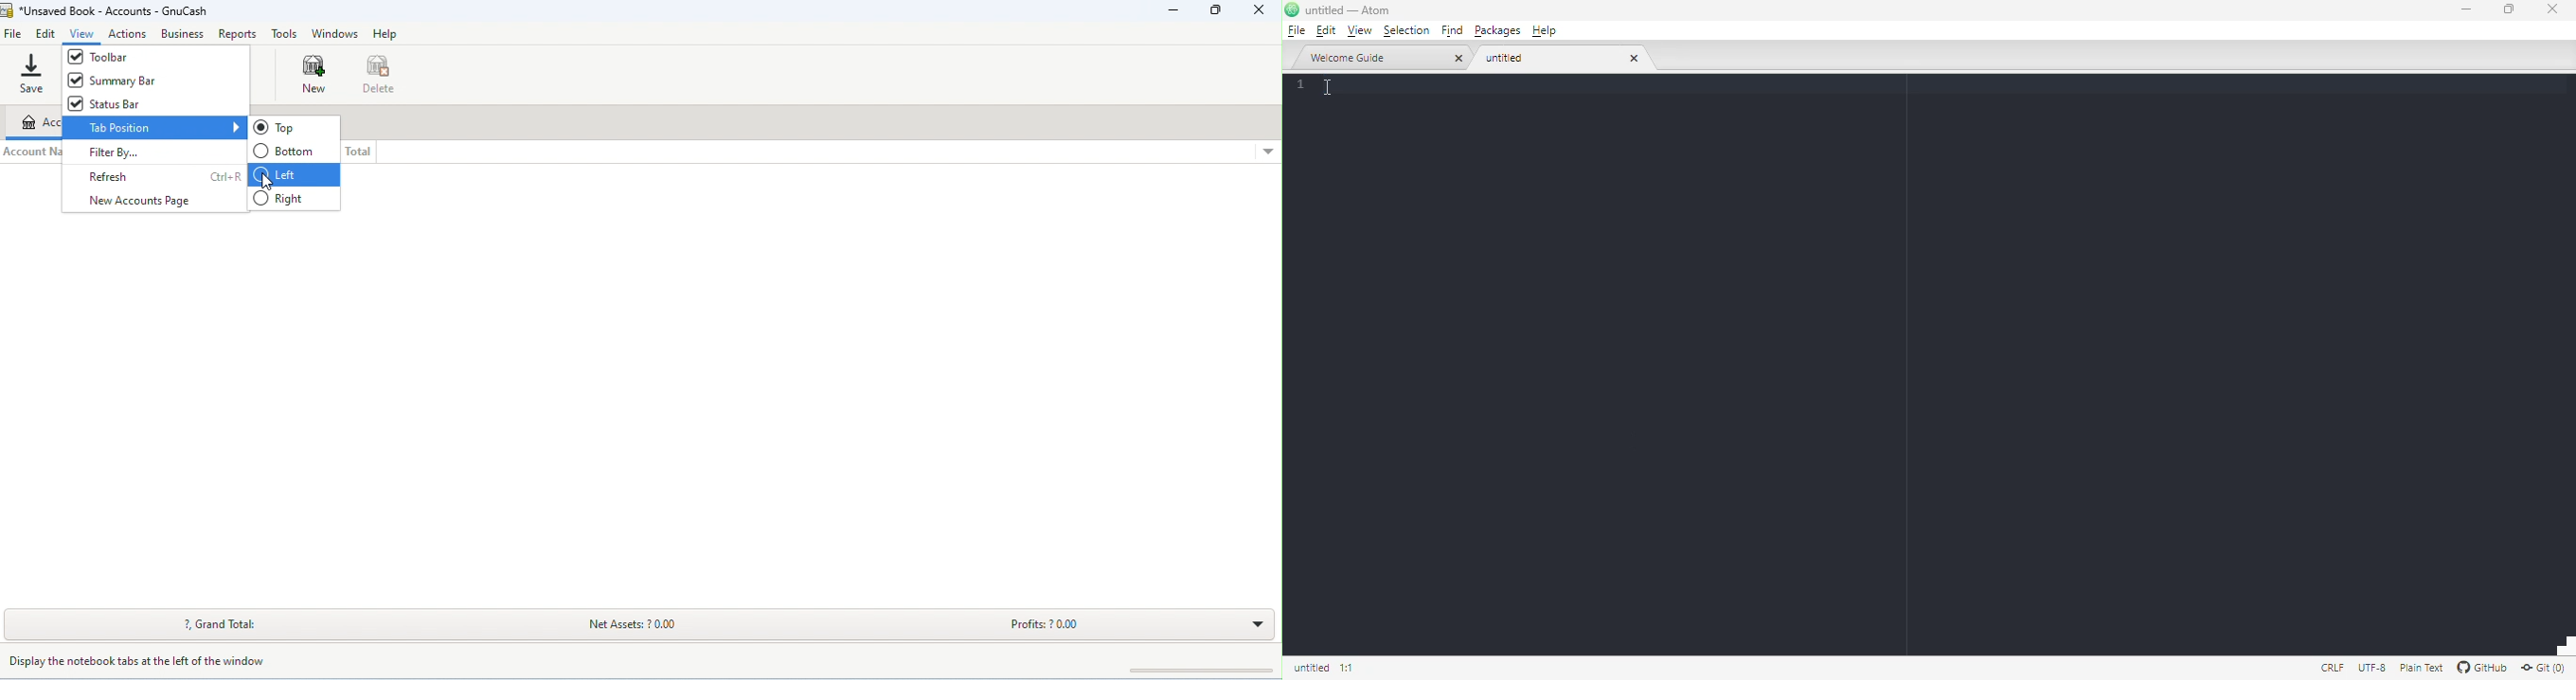 This screenshot has width=2576, height=700. I want to click on cursor movement, so click(267, 181).